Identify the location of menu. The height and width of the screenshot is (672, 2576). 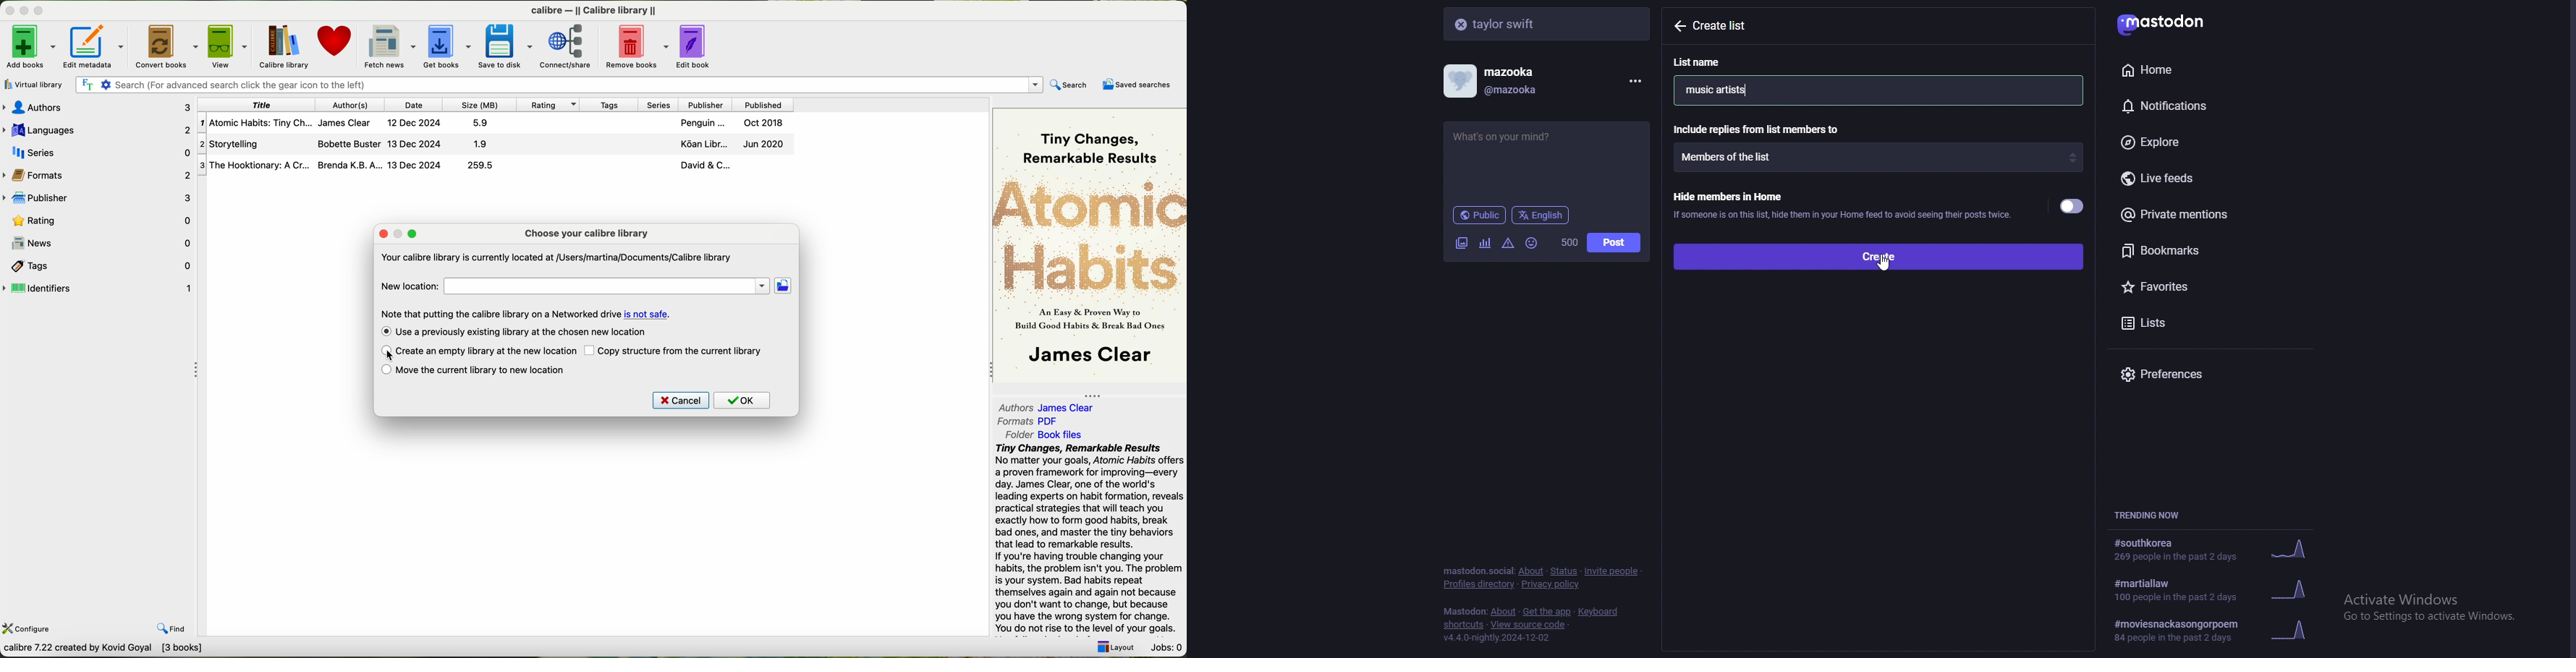
(1632, 81).